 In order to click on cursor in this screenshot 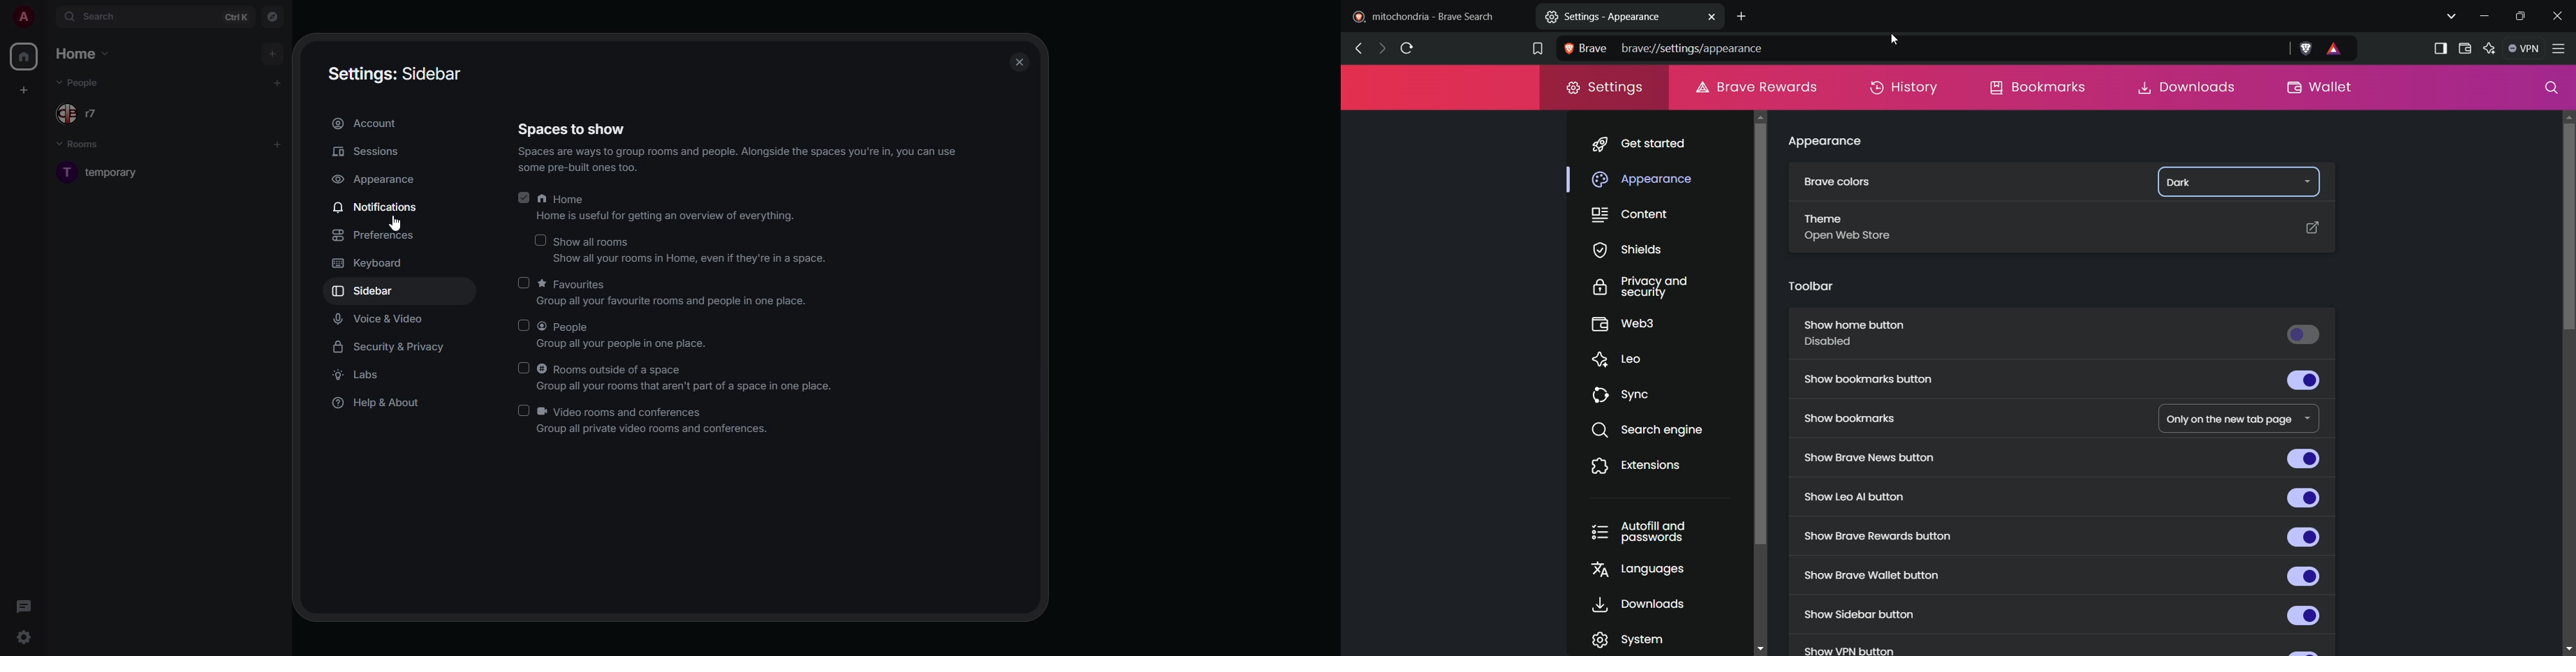, I will do `click(392, 222)`.